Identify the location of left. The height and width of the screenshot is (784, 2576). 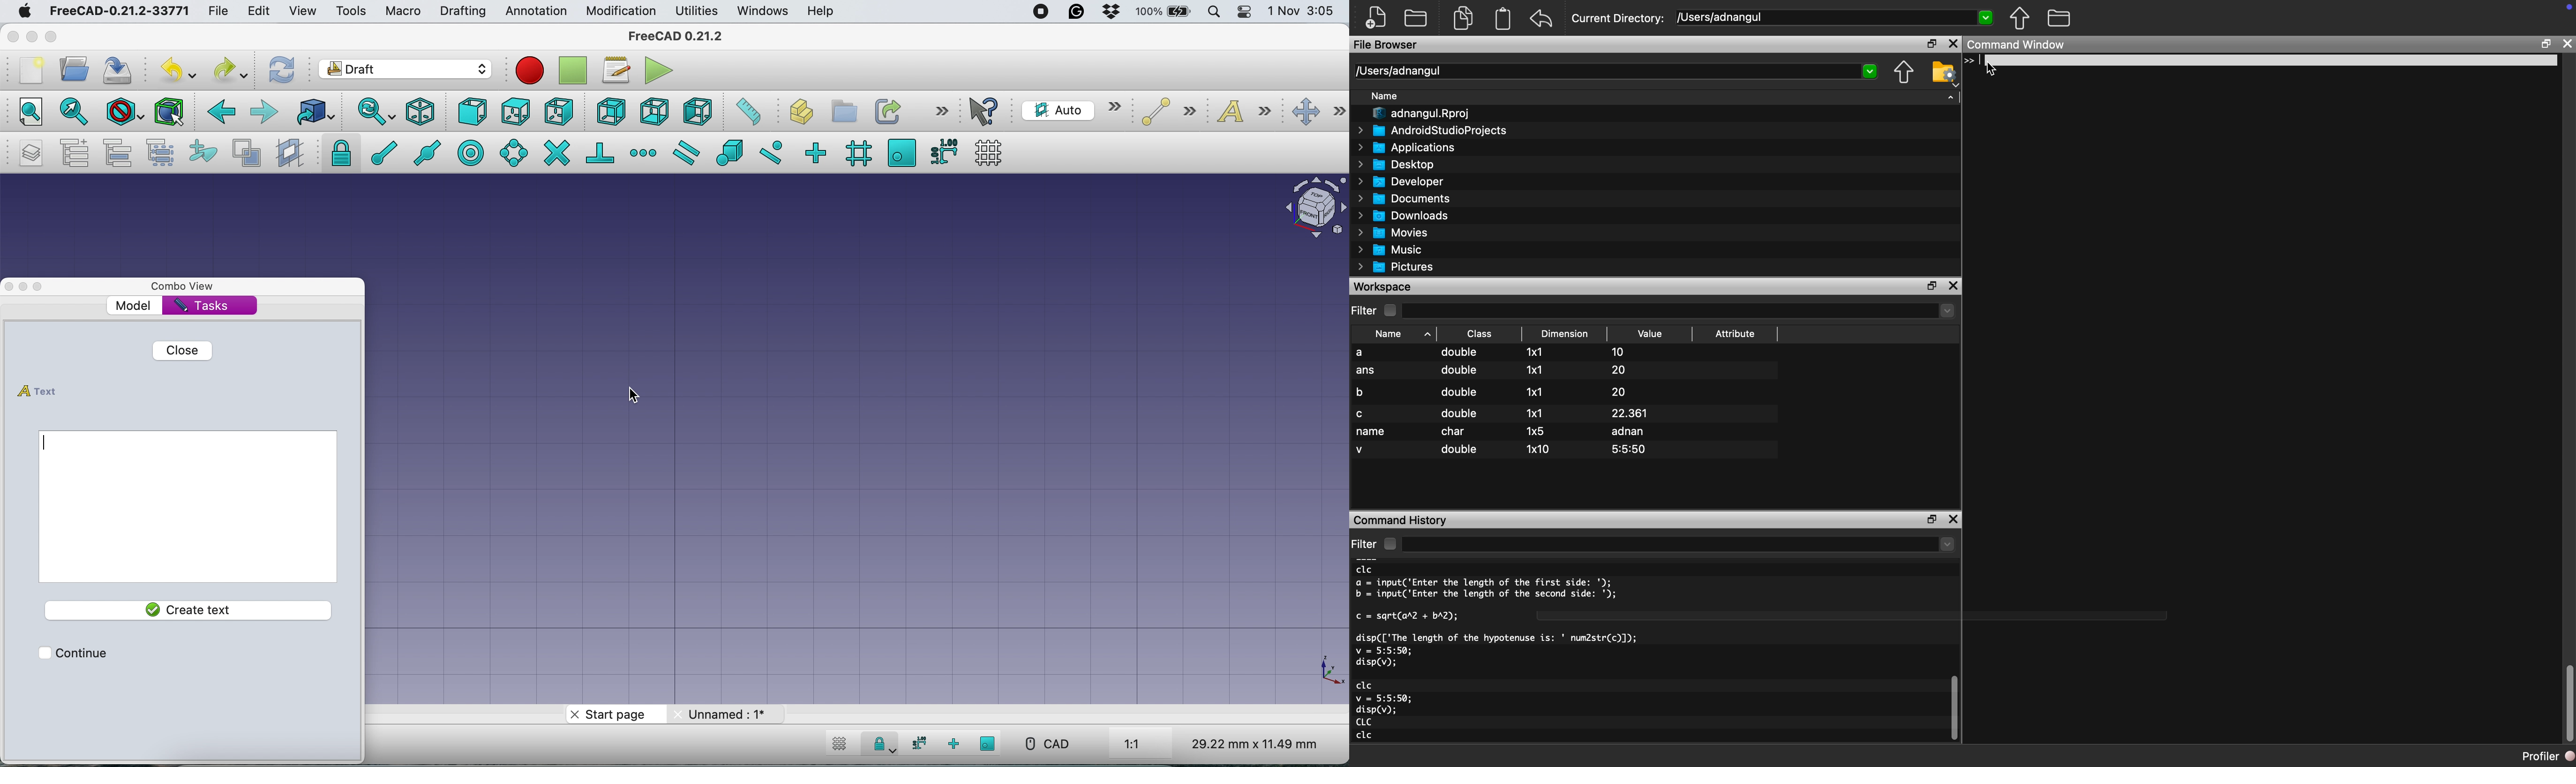
(694, 111).